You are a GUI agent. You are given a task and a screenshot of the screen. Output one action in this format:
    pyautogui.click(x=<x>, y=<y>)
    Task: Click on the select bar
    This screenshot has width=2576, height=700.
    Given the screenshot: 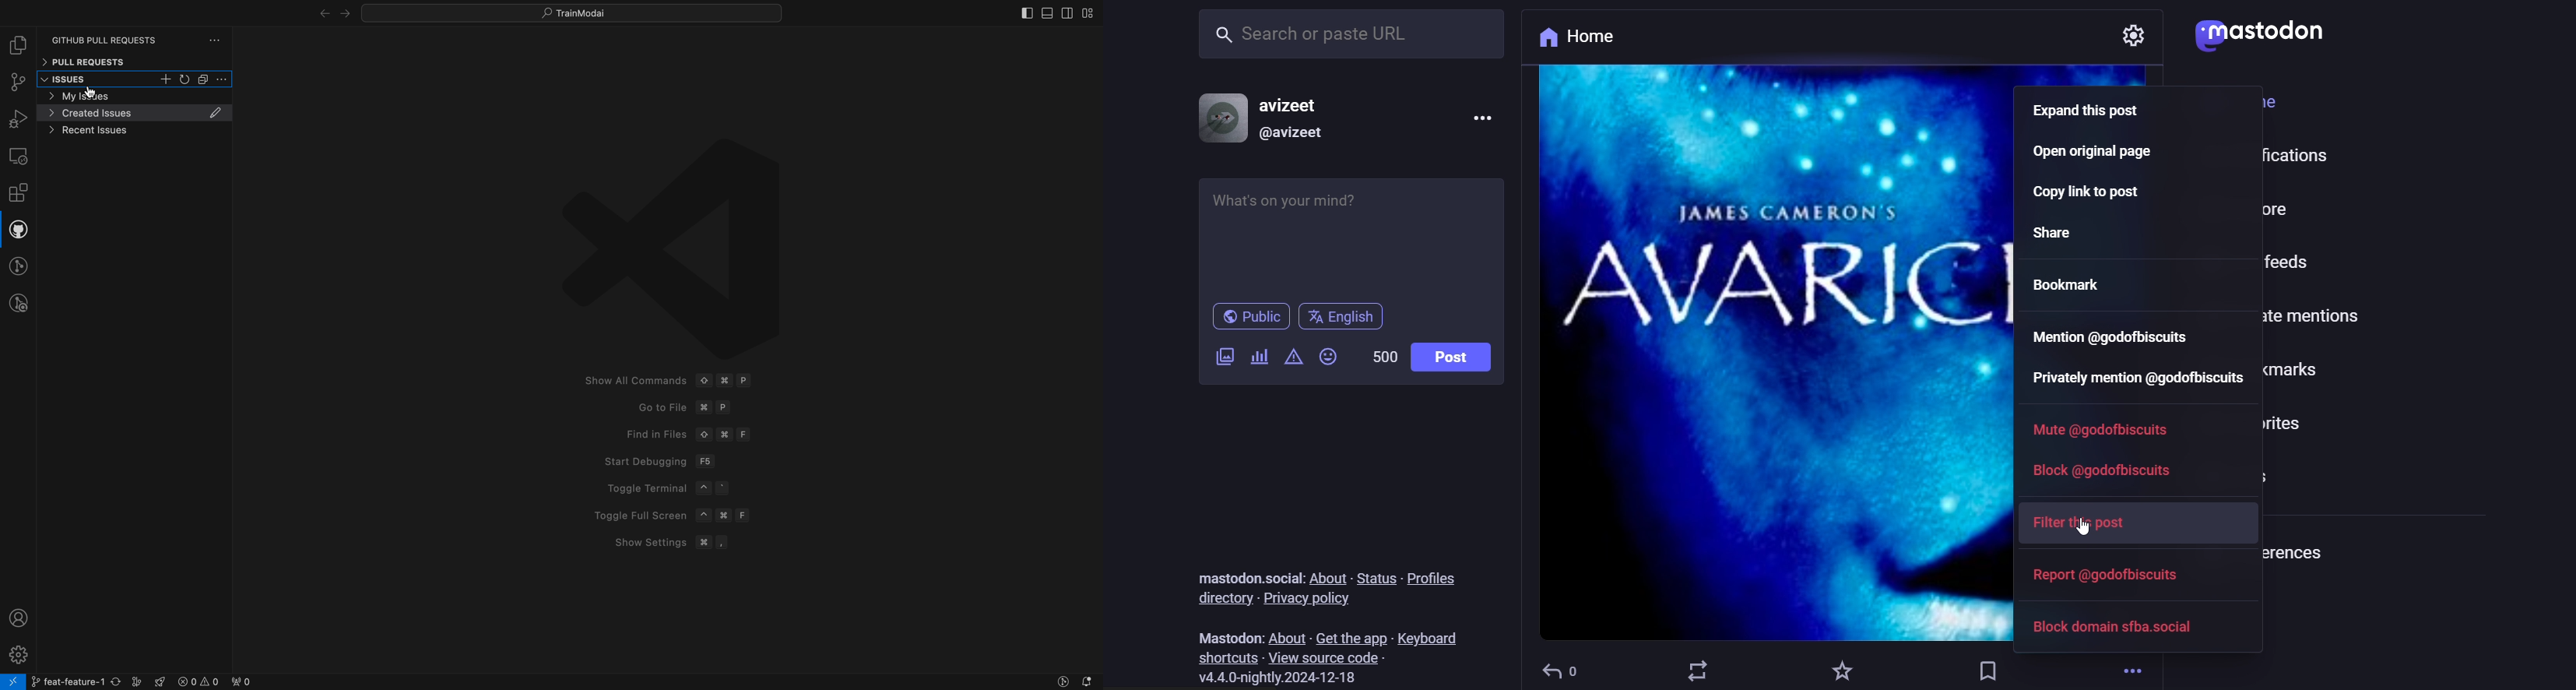 What is the action you would take?
    pyautogui.click(x=204, y=79)
    